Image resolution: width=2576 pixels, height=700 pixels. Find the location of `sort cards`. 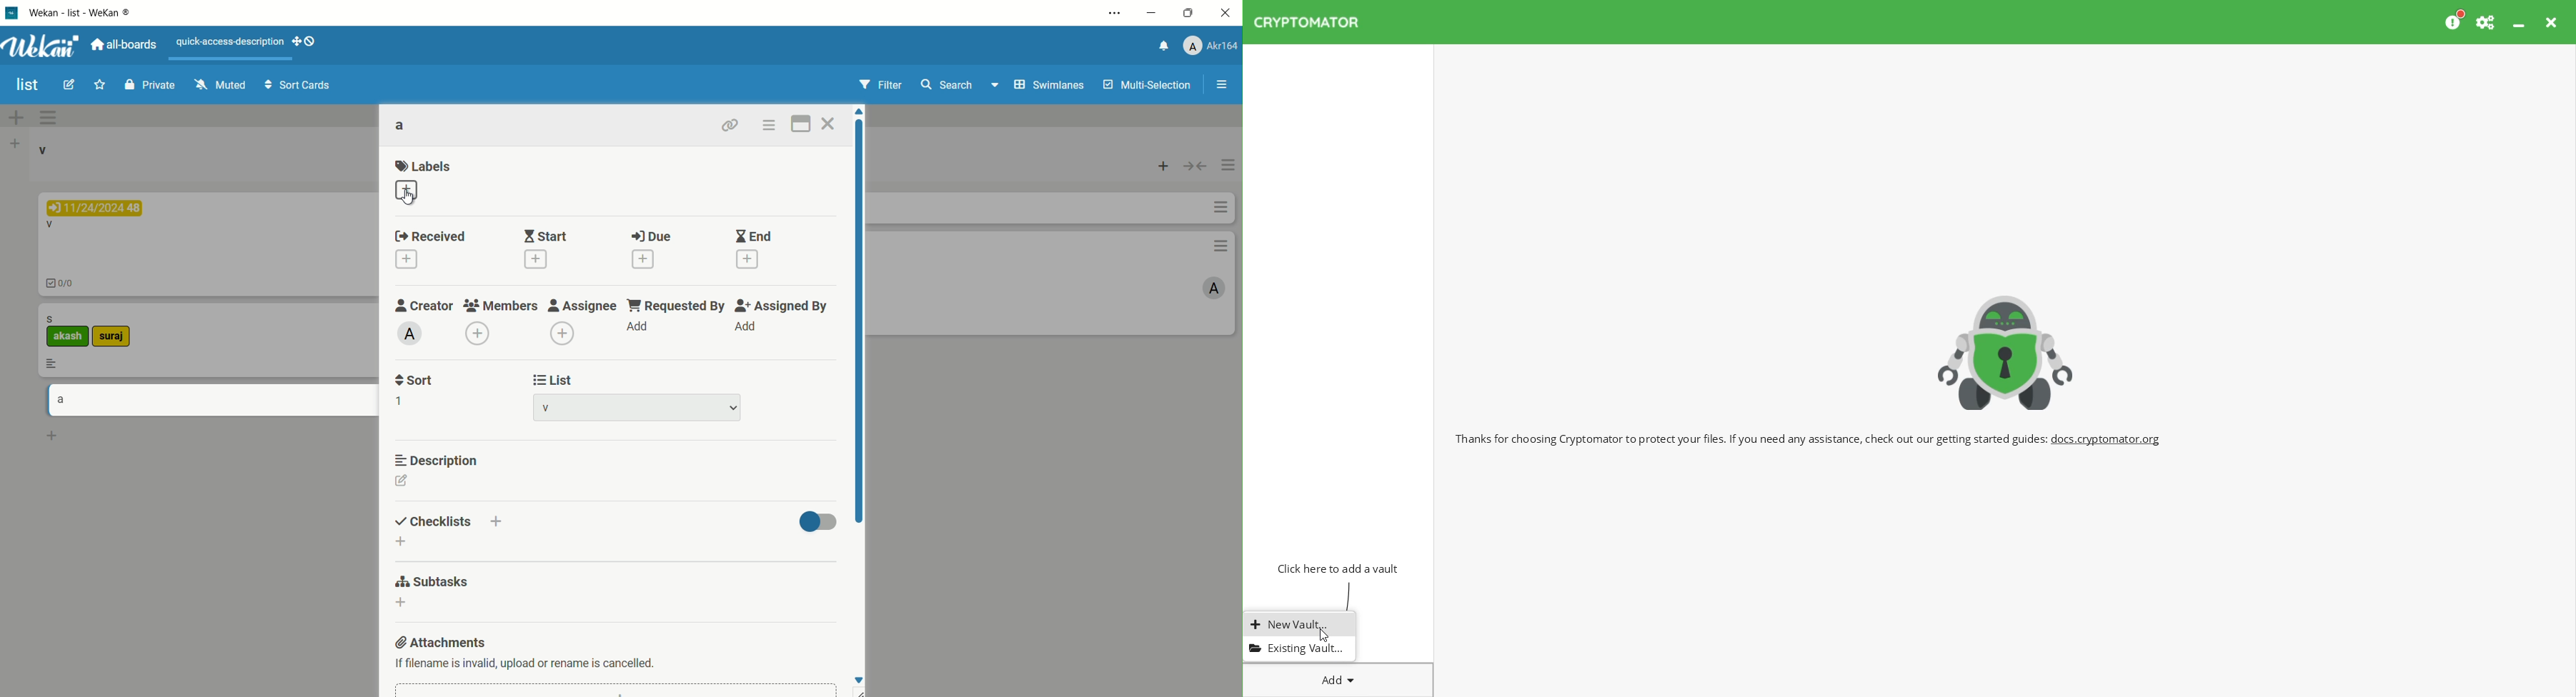

sort cards is located at coordinates (299, 86).